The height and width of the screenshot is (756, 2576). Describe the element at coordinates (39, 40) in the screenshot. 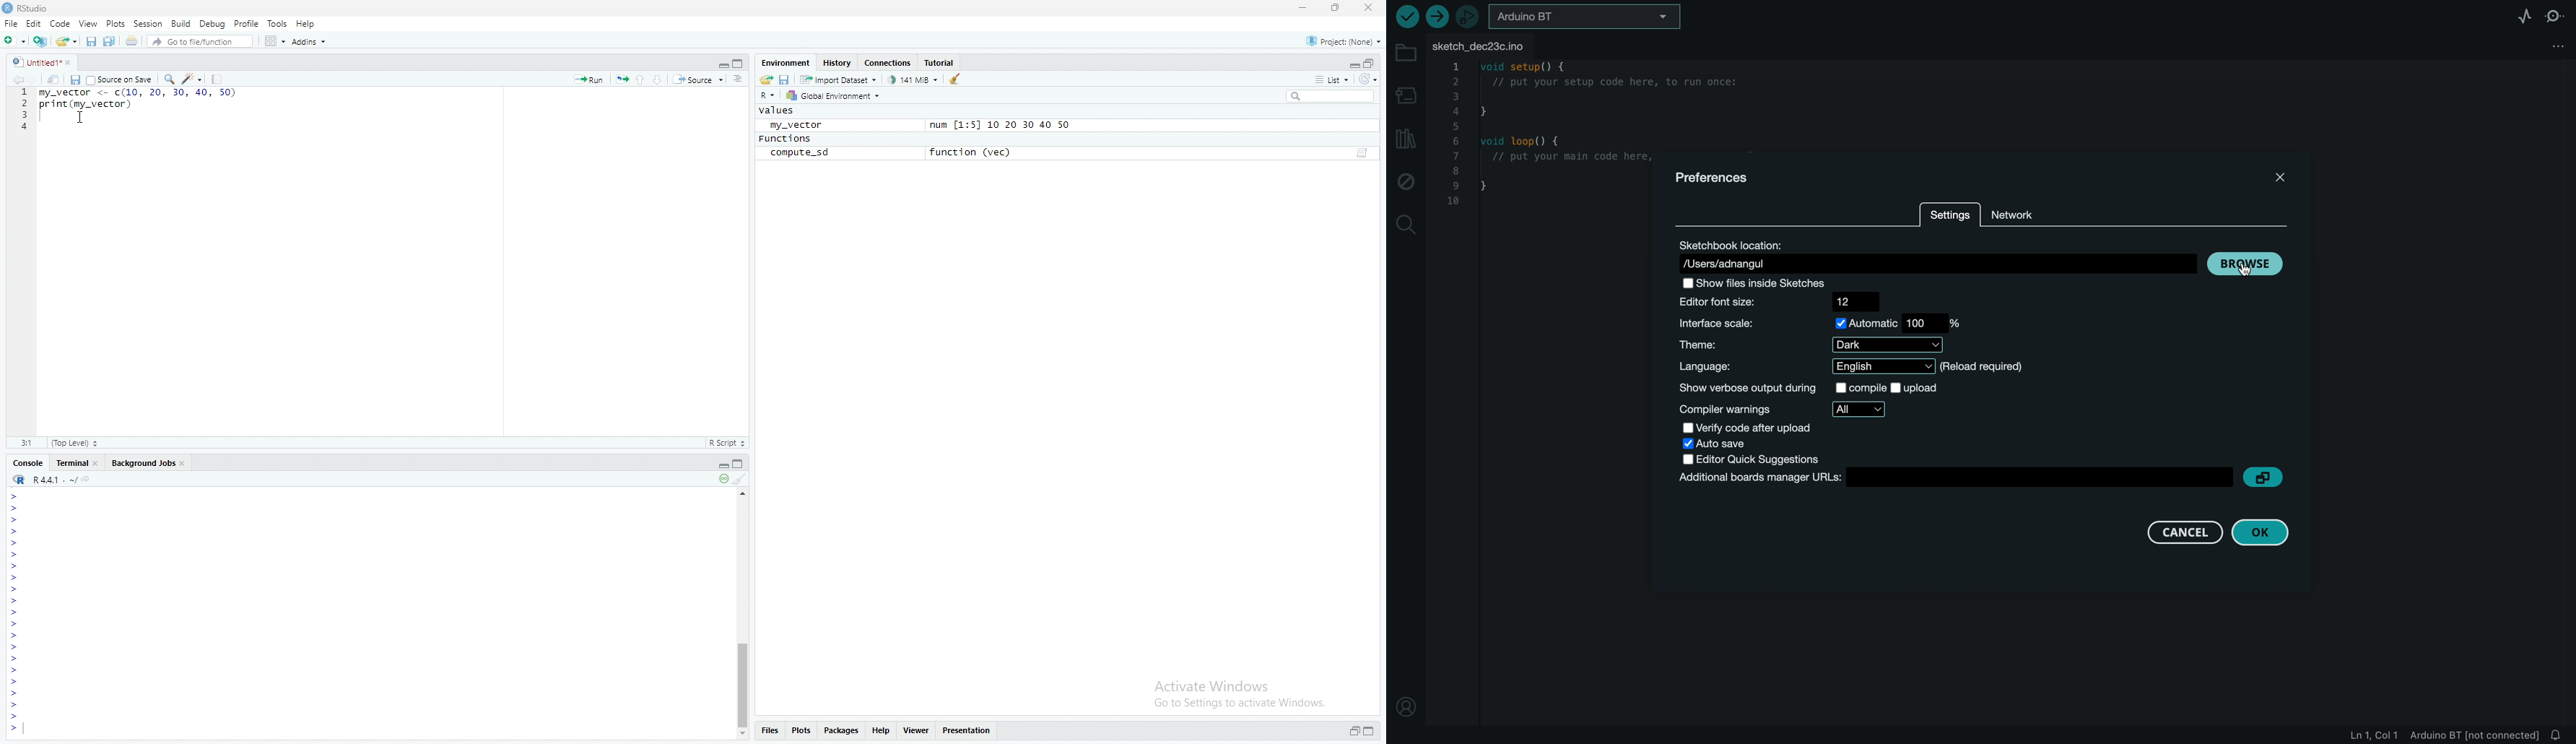

I see `Create a project` at that location.